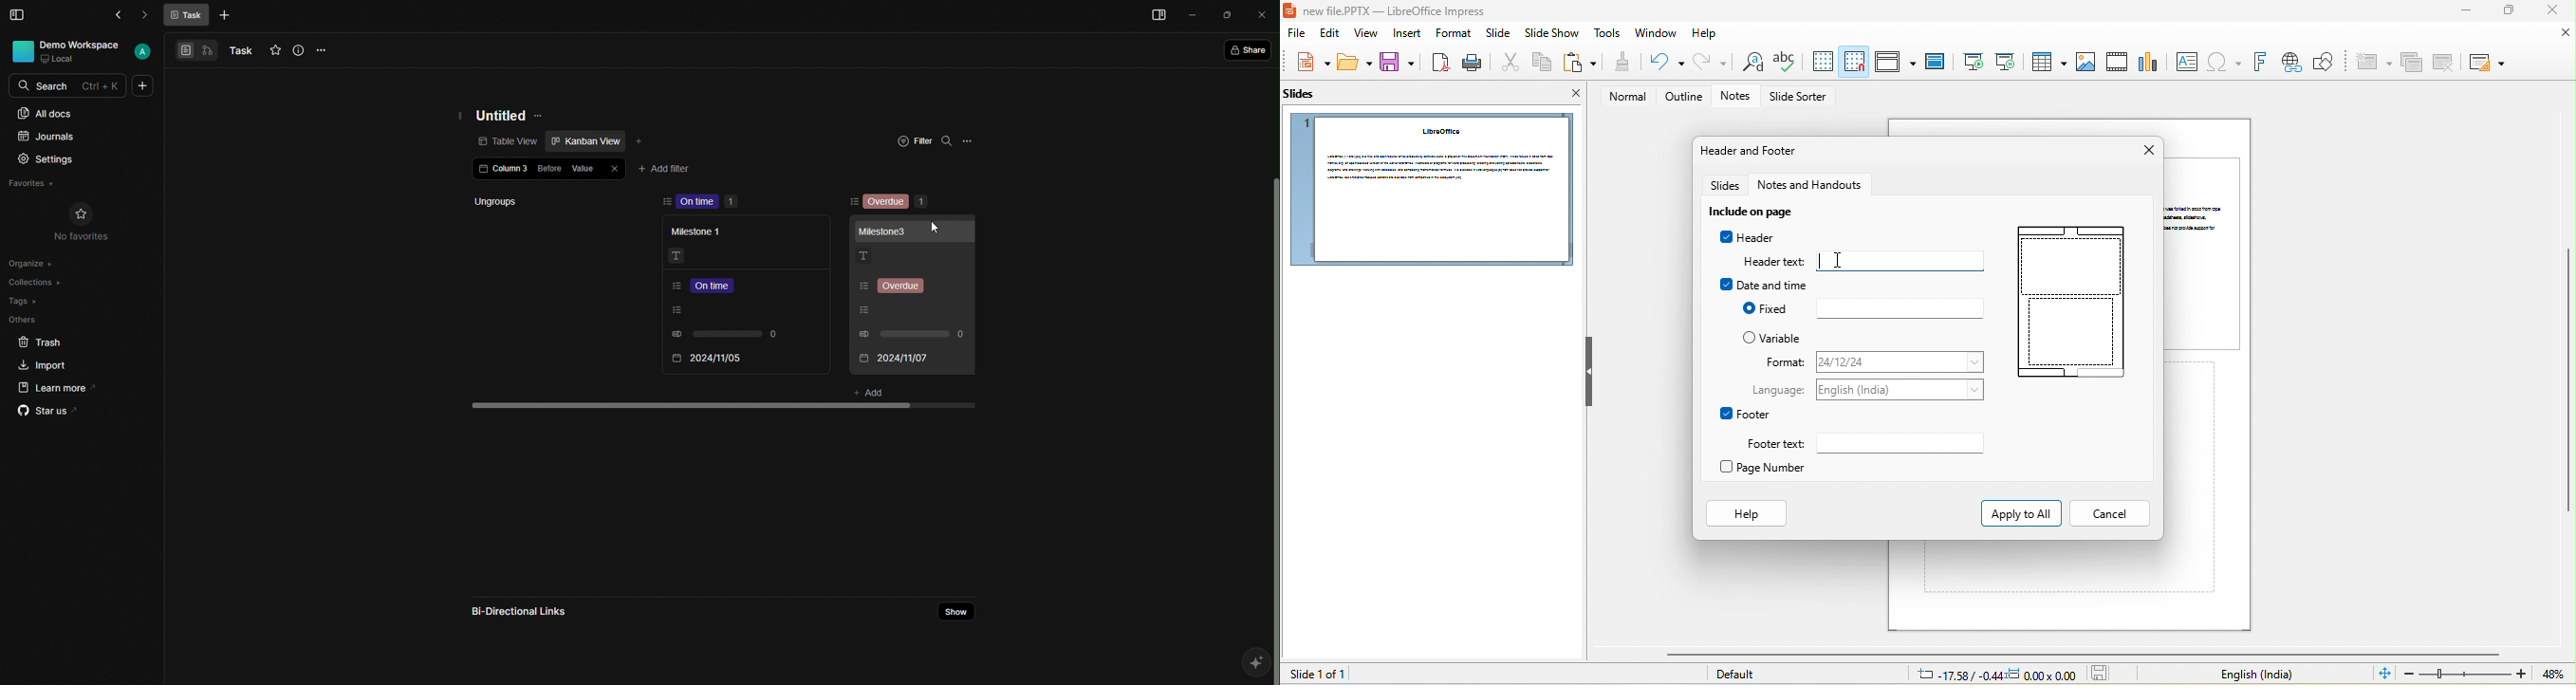 Image resolution: width=2576 pixels, height=700 pixels. I want to click on redo, so click(1711, 62).